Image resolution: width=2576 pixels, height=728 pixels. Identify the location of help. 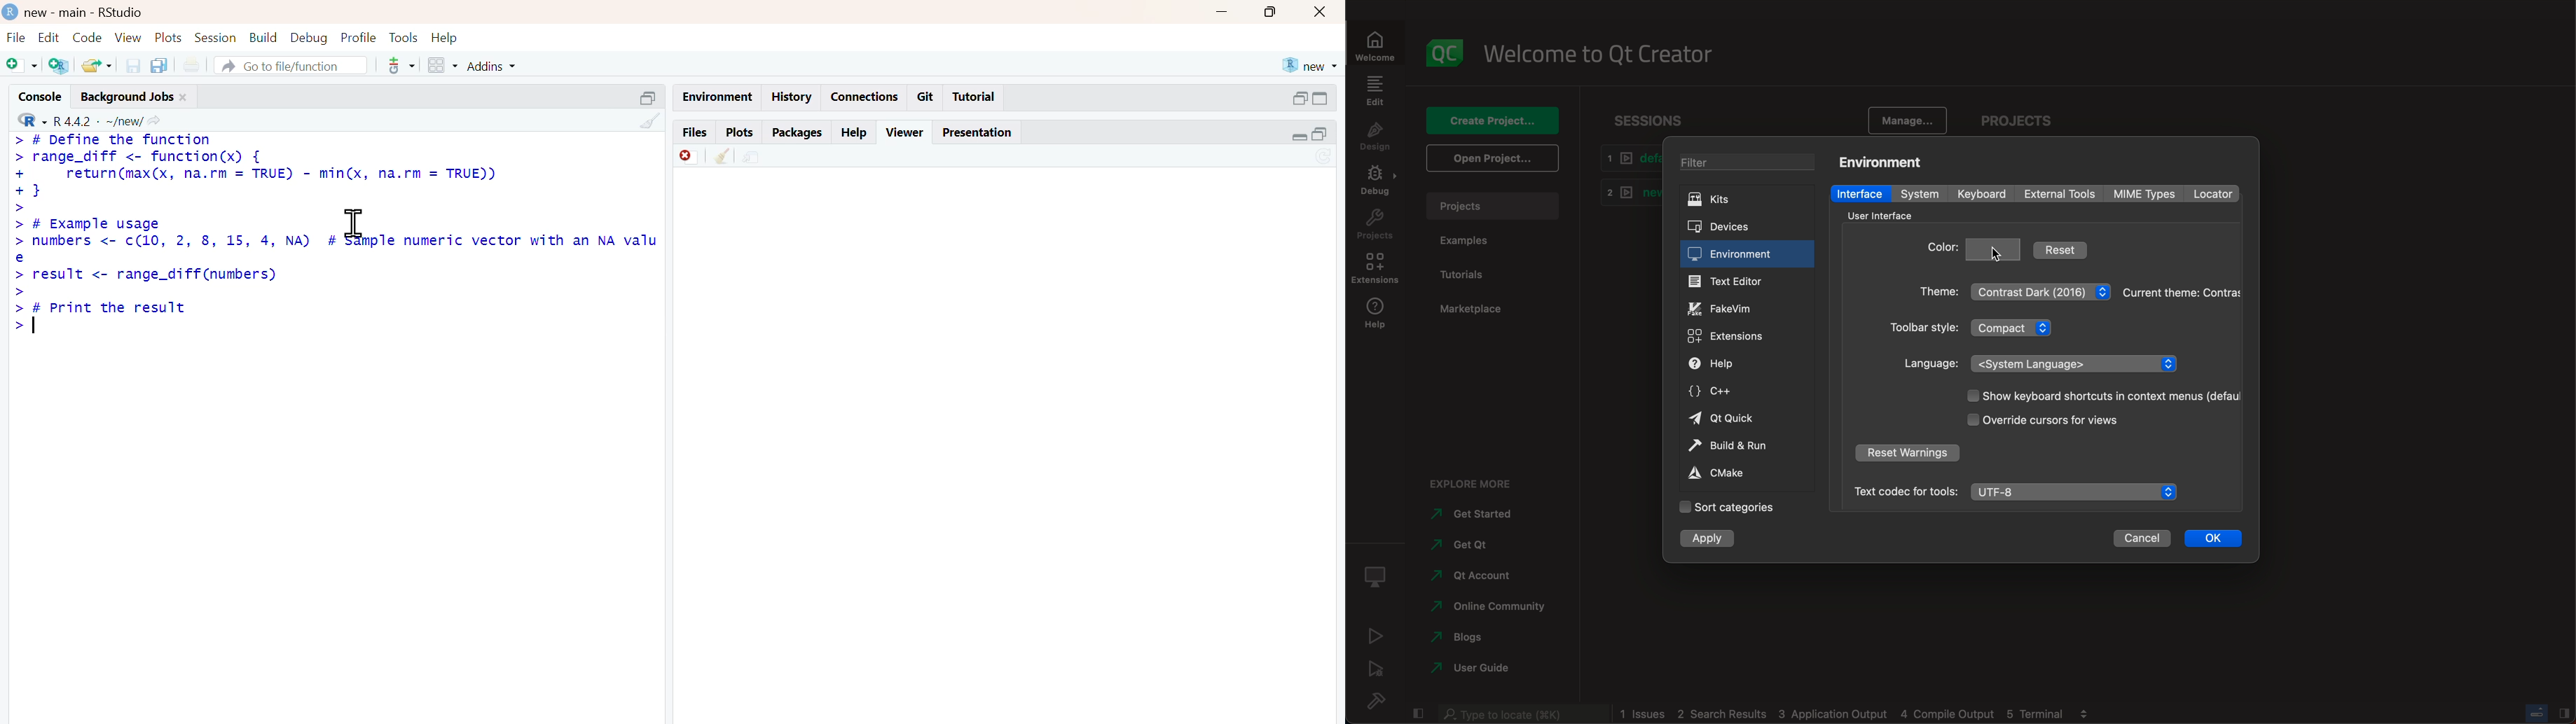
(855, 134).